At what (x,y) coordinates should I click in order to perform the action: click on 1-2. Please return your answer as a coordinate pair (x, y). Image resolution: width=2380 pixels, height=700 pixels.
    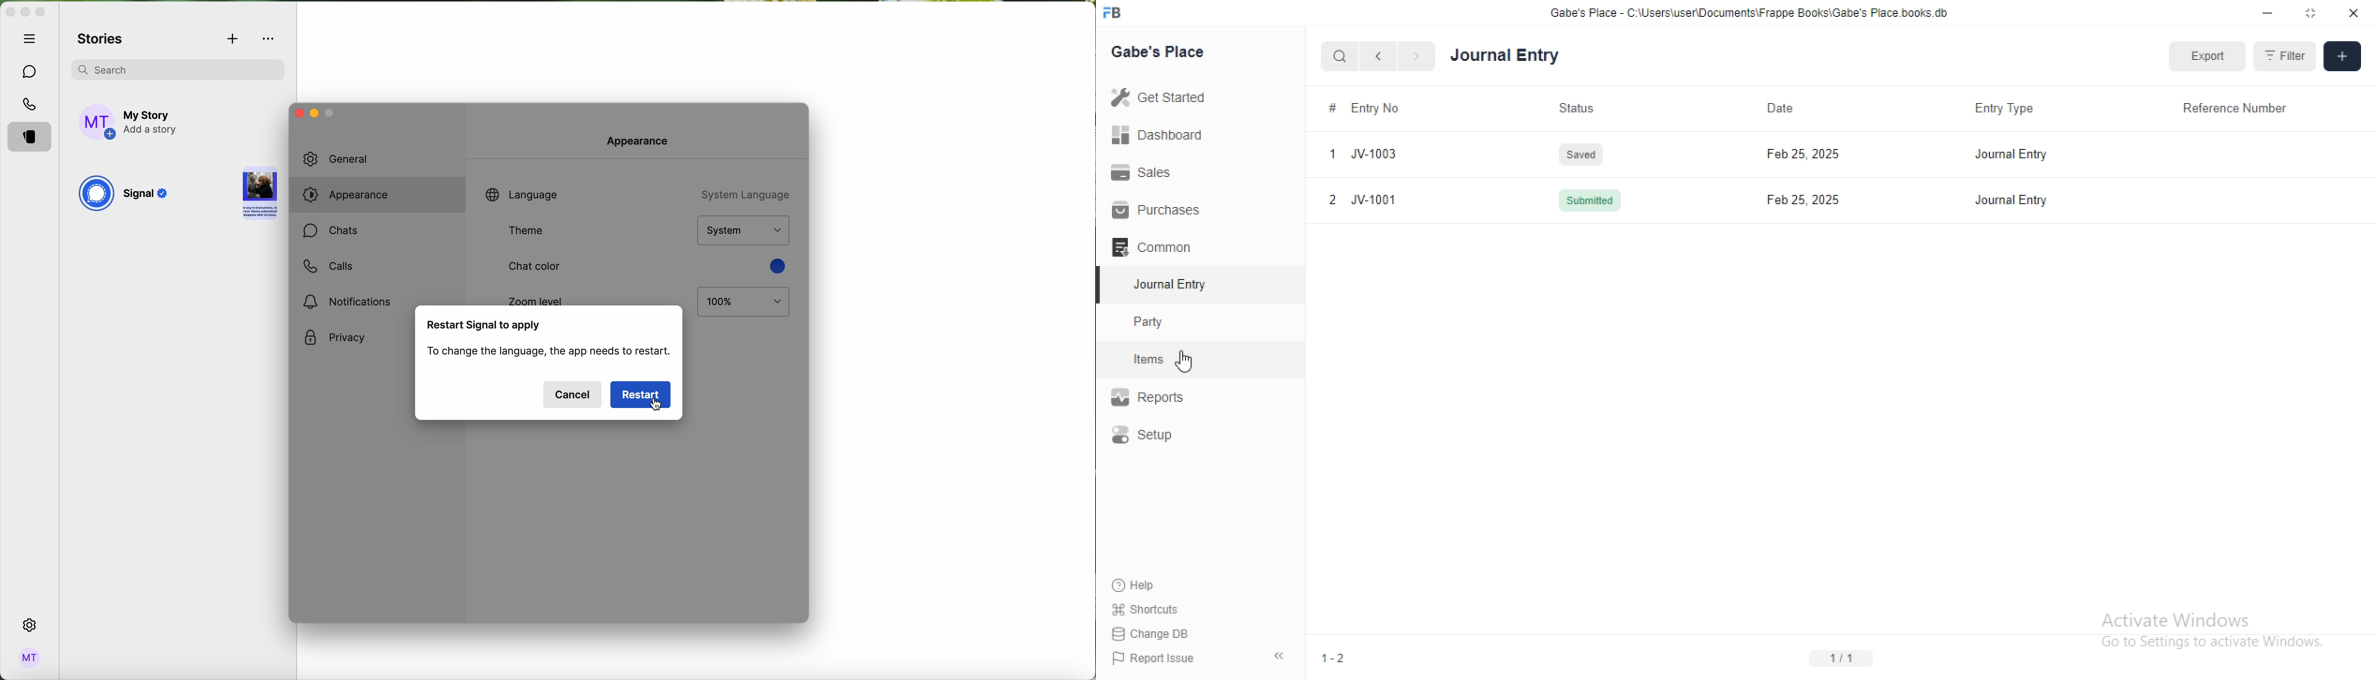
    Looking at the image, I should click on (1339, 657).